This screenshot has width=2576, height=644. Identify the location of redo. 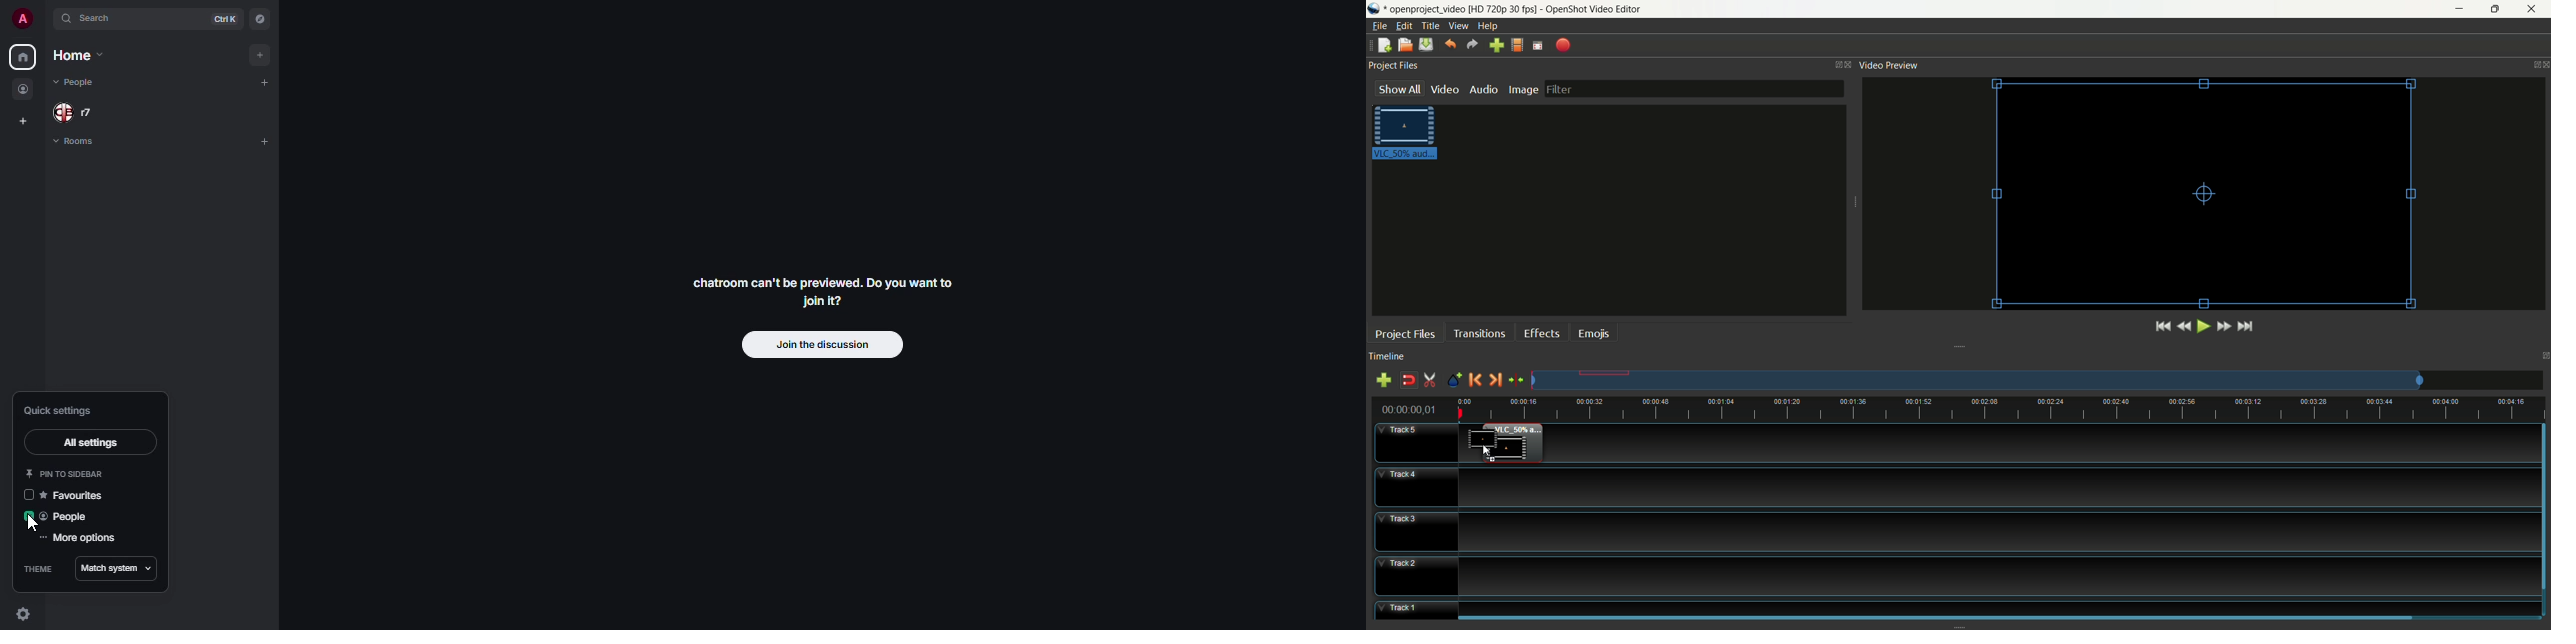
(1474, 44).